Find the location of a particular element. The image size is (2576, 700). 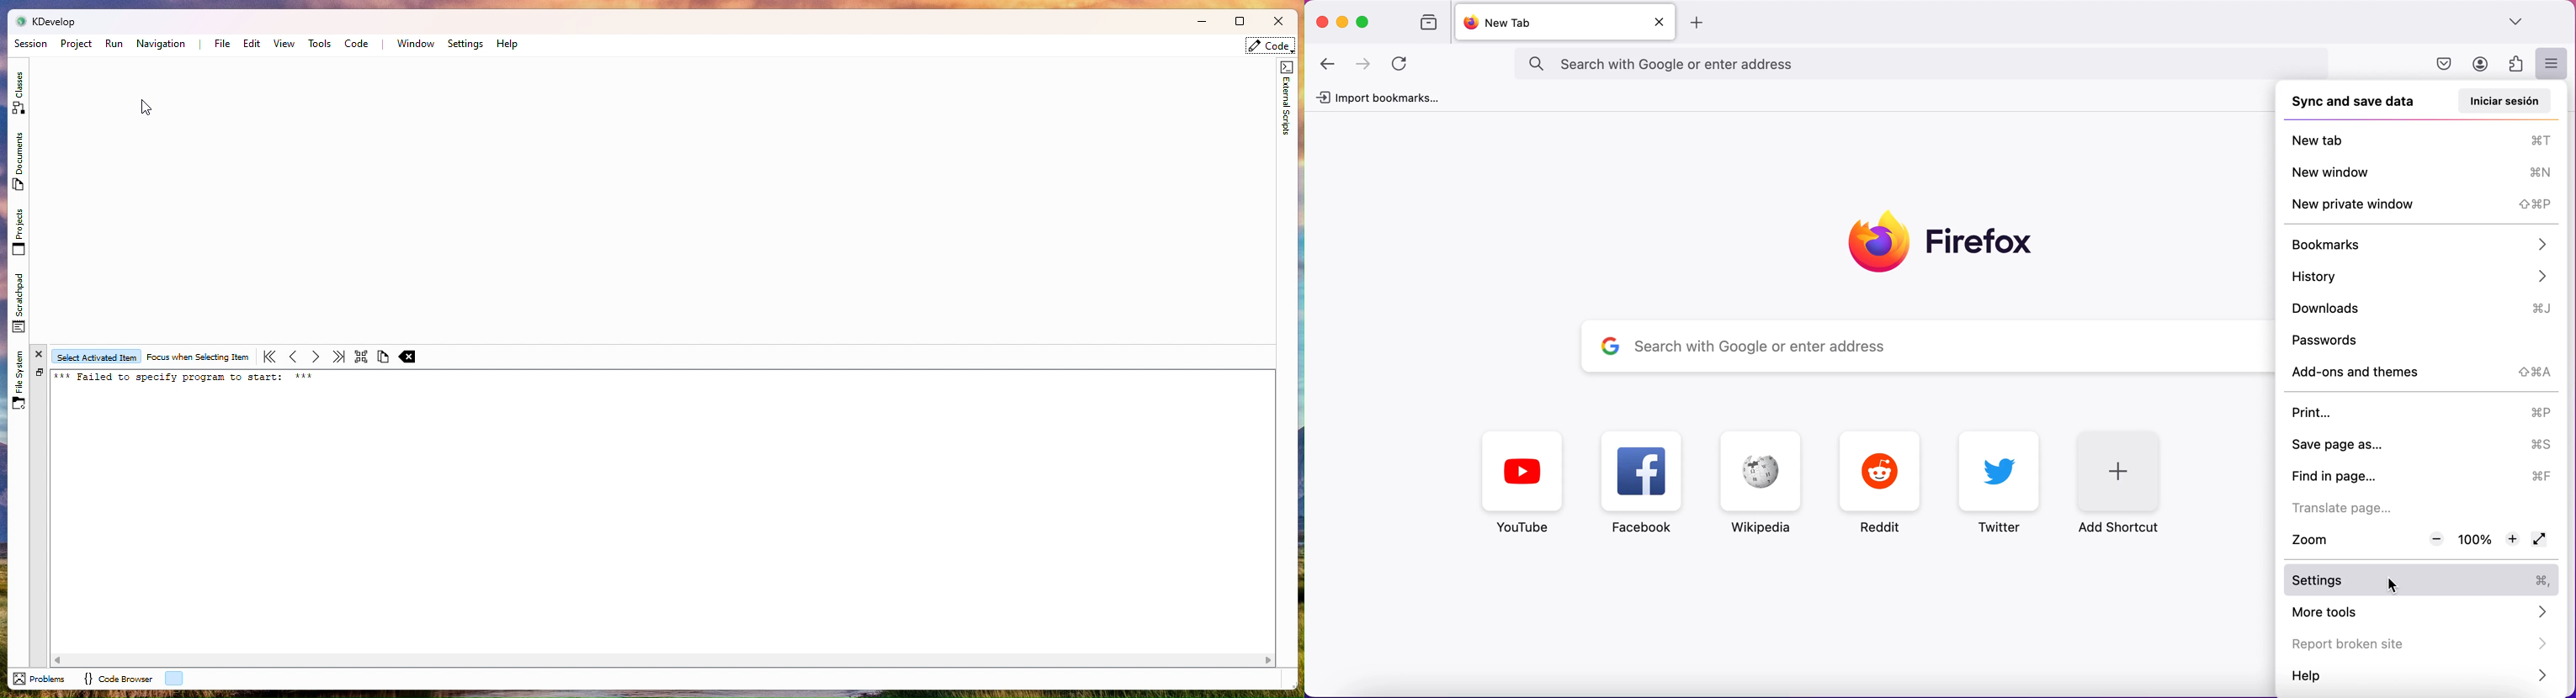

more tools is located at coordinates (2423, 612).